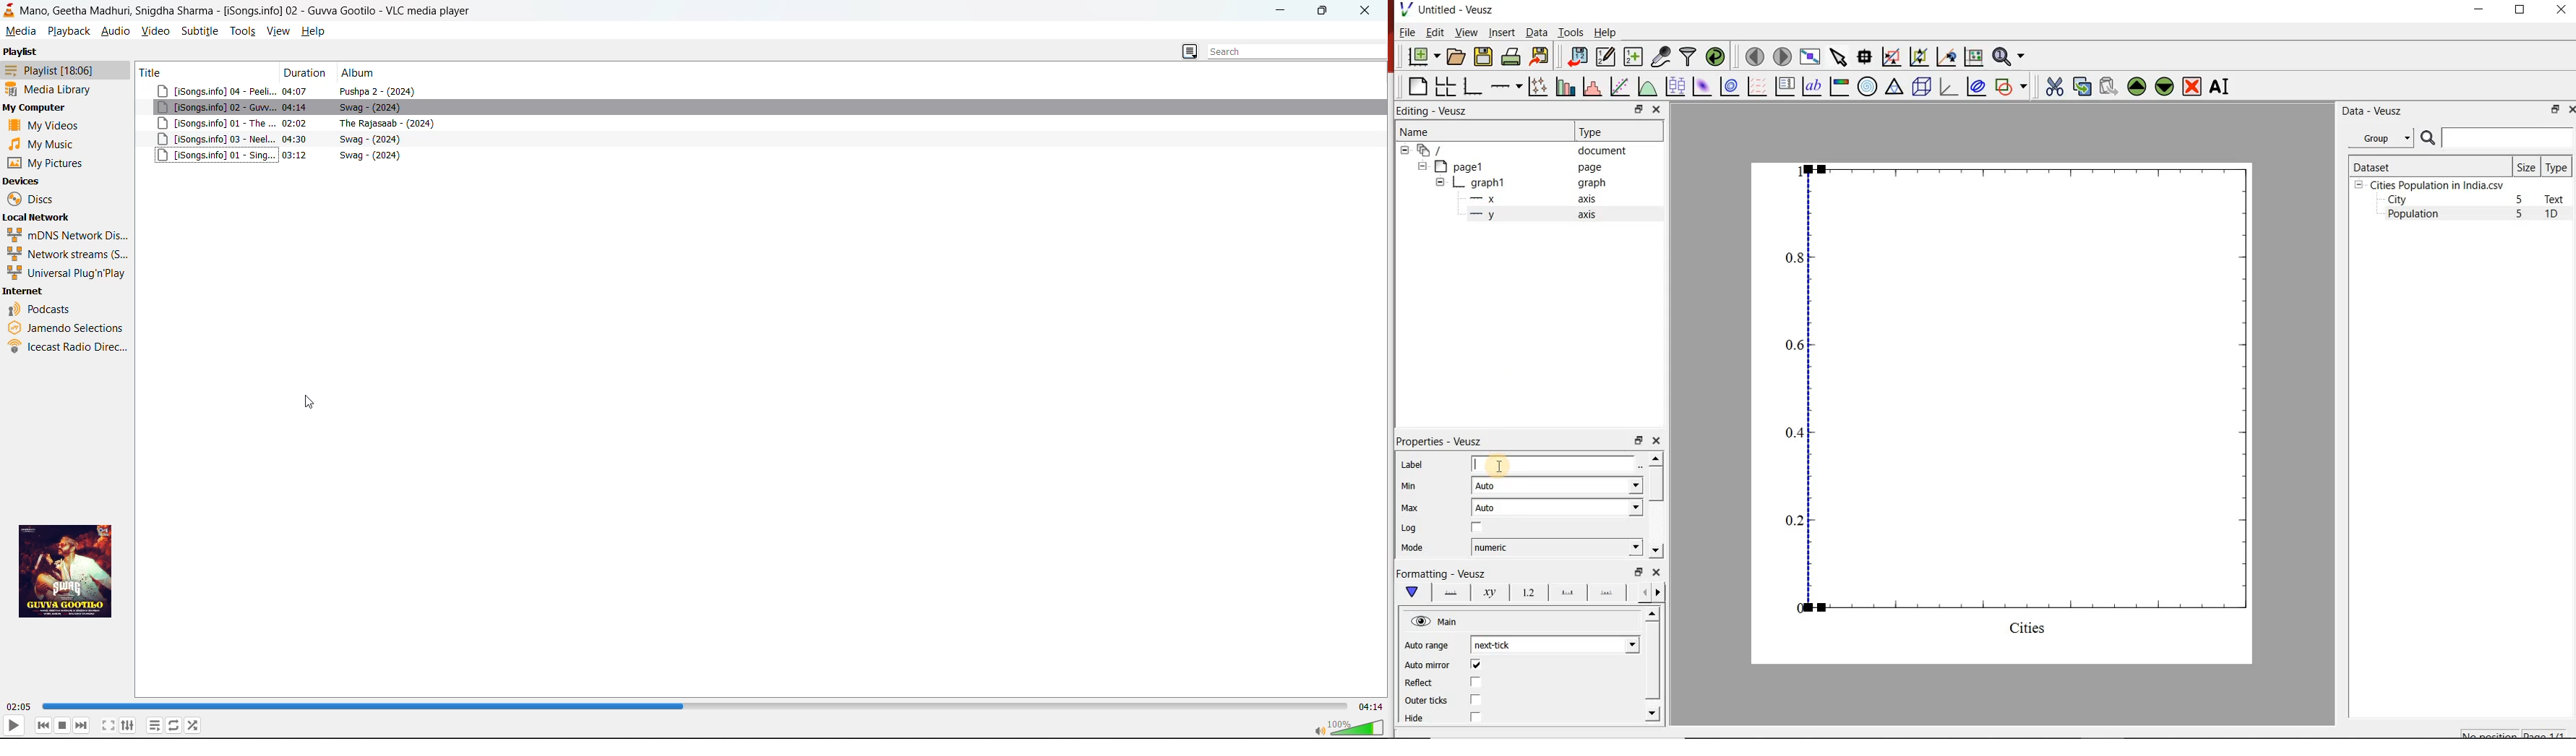 The height and width of the screenshot is (756, 2576). I want to click on minimize, so click(1284, 11).